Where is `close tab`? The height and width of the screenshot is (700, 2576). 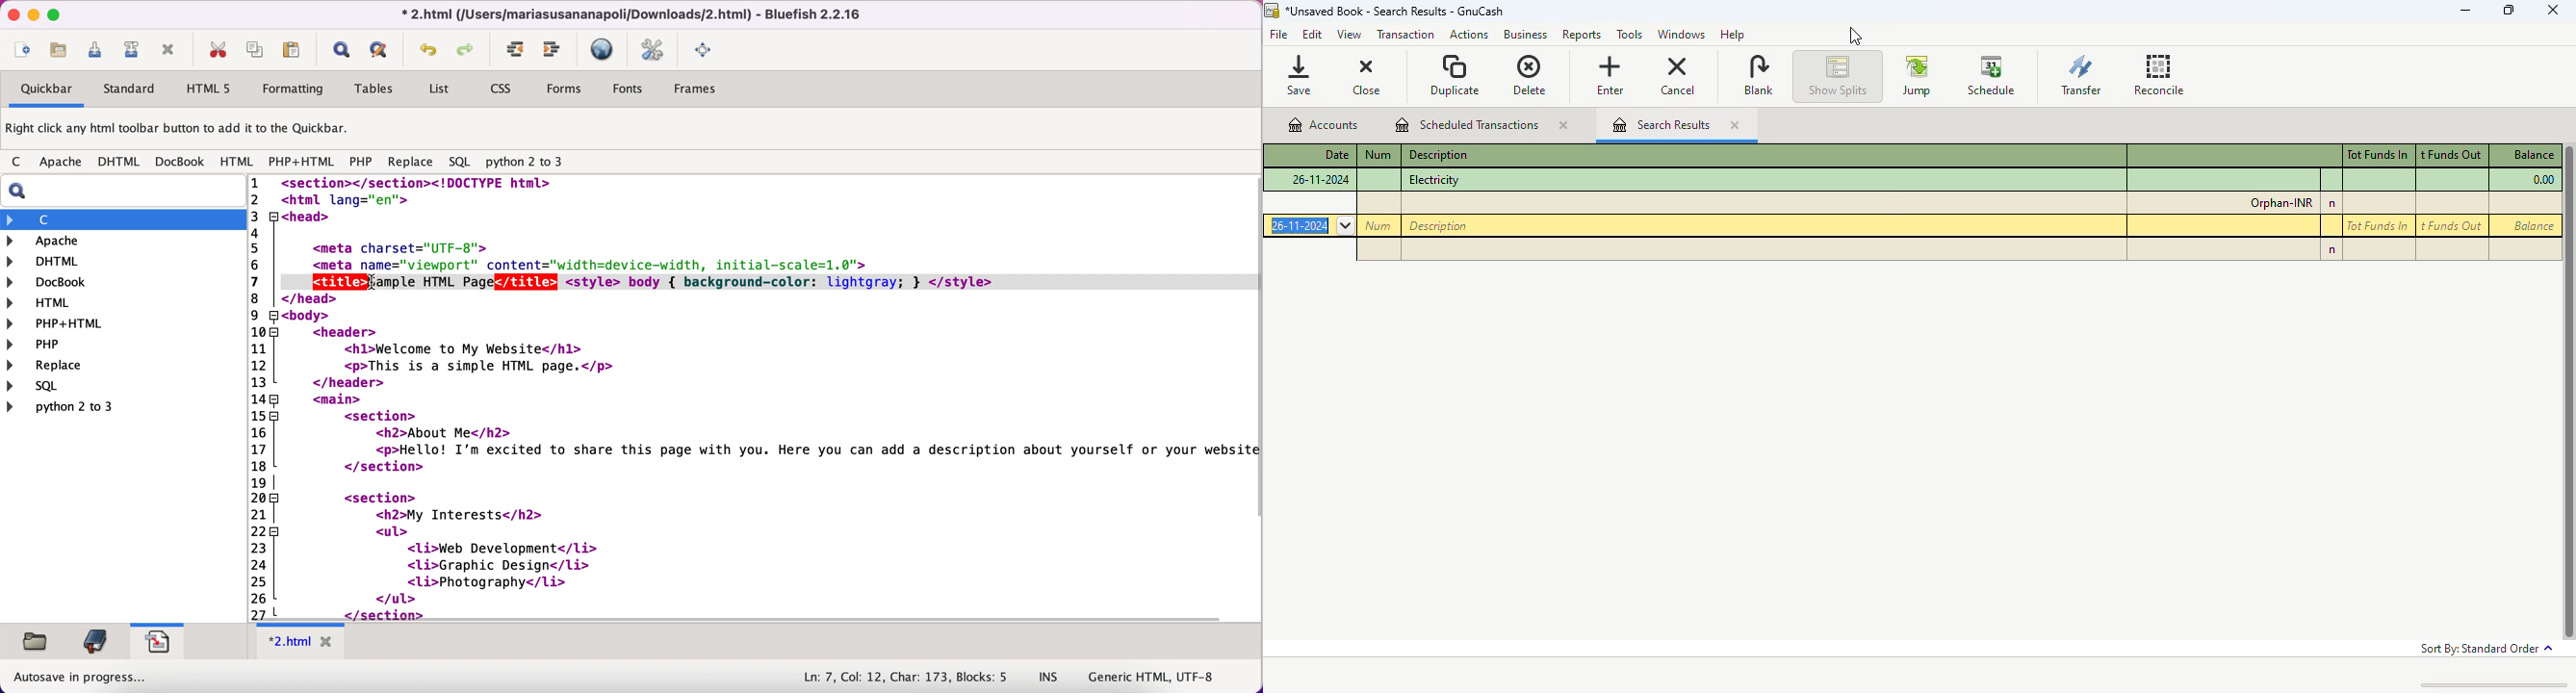 close tab is located at coordinates (1562, 125).